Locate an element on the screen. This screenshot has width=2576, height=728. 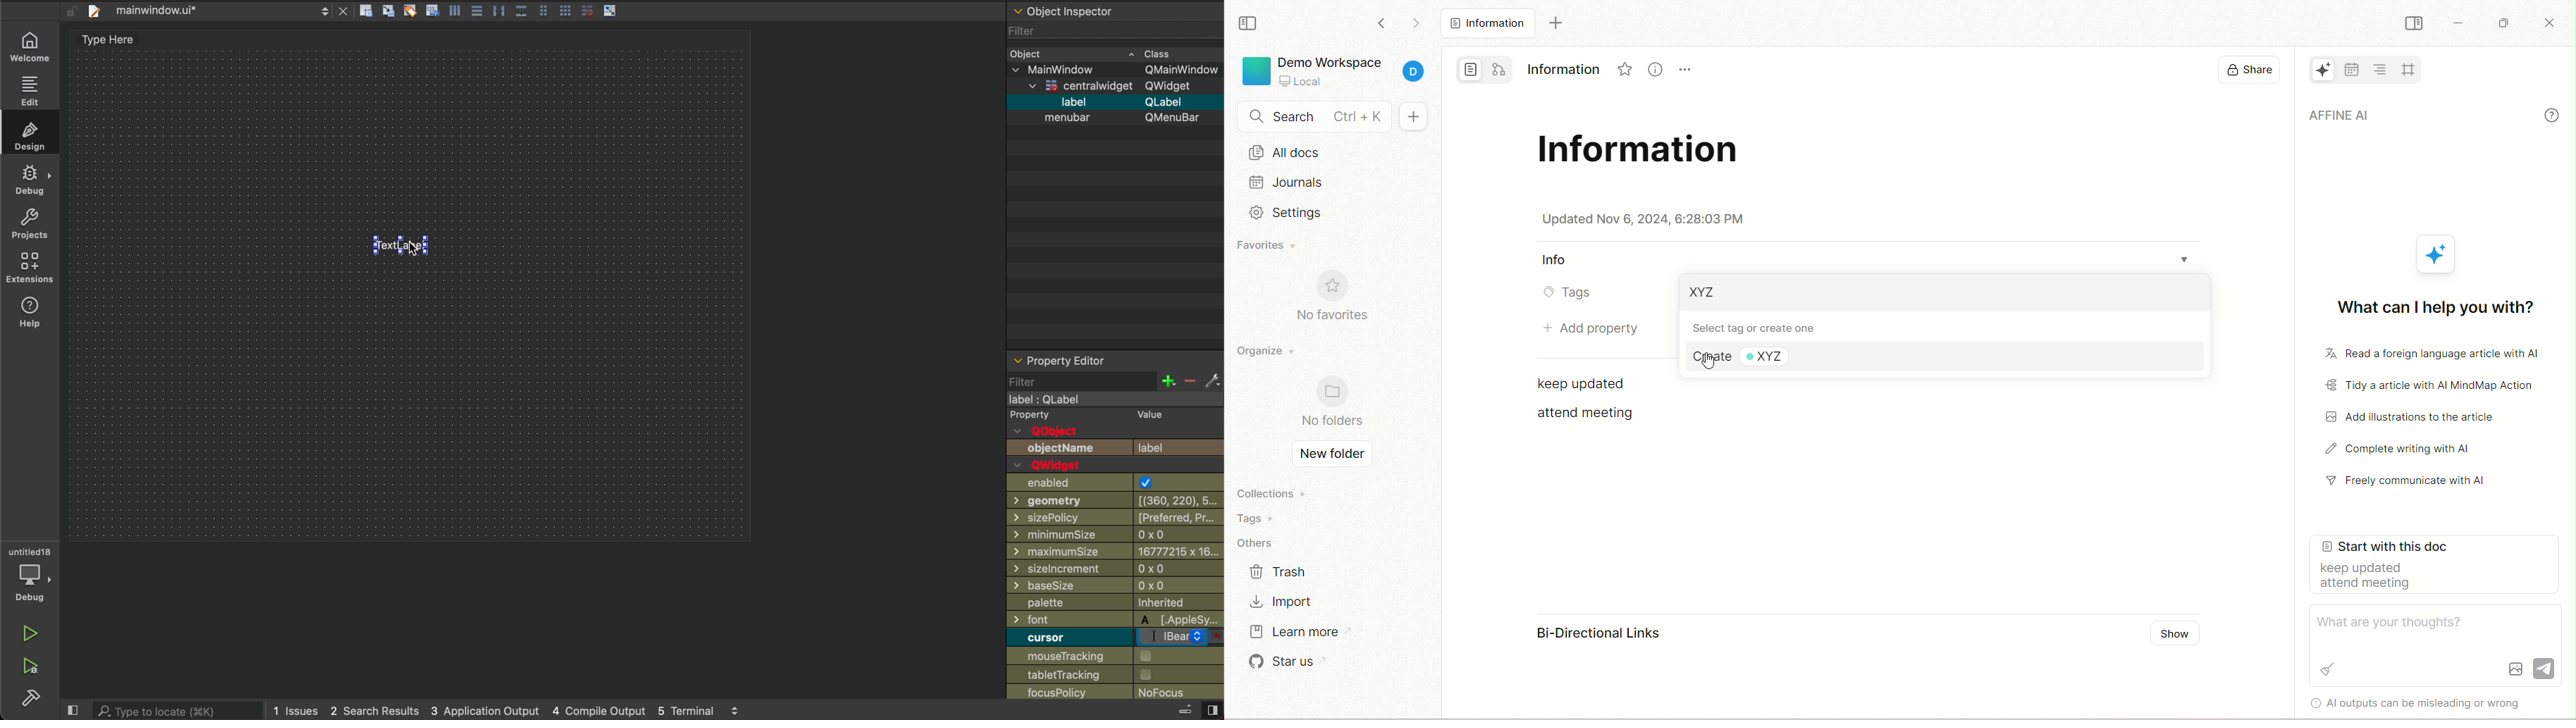
help is located at coordinates (30, 313).